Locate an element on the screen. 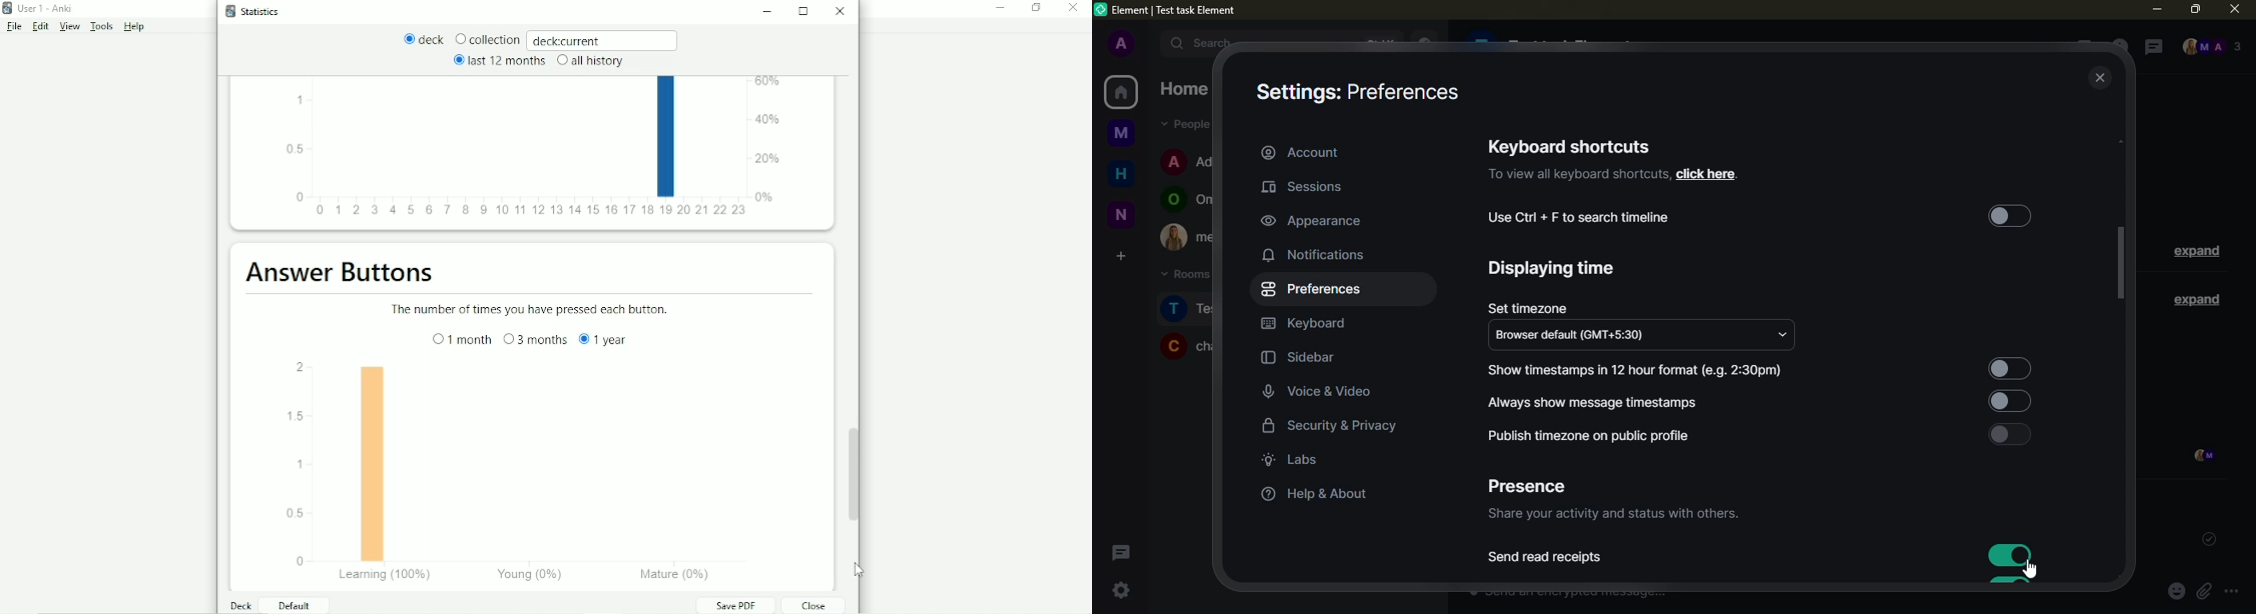 The height and width of the screenshot is (616, 2268). Statistics is located at coordinates (257, 11).